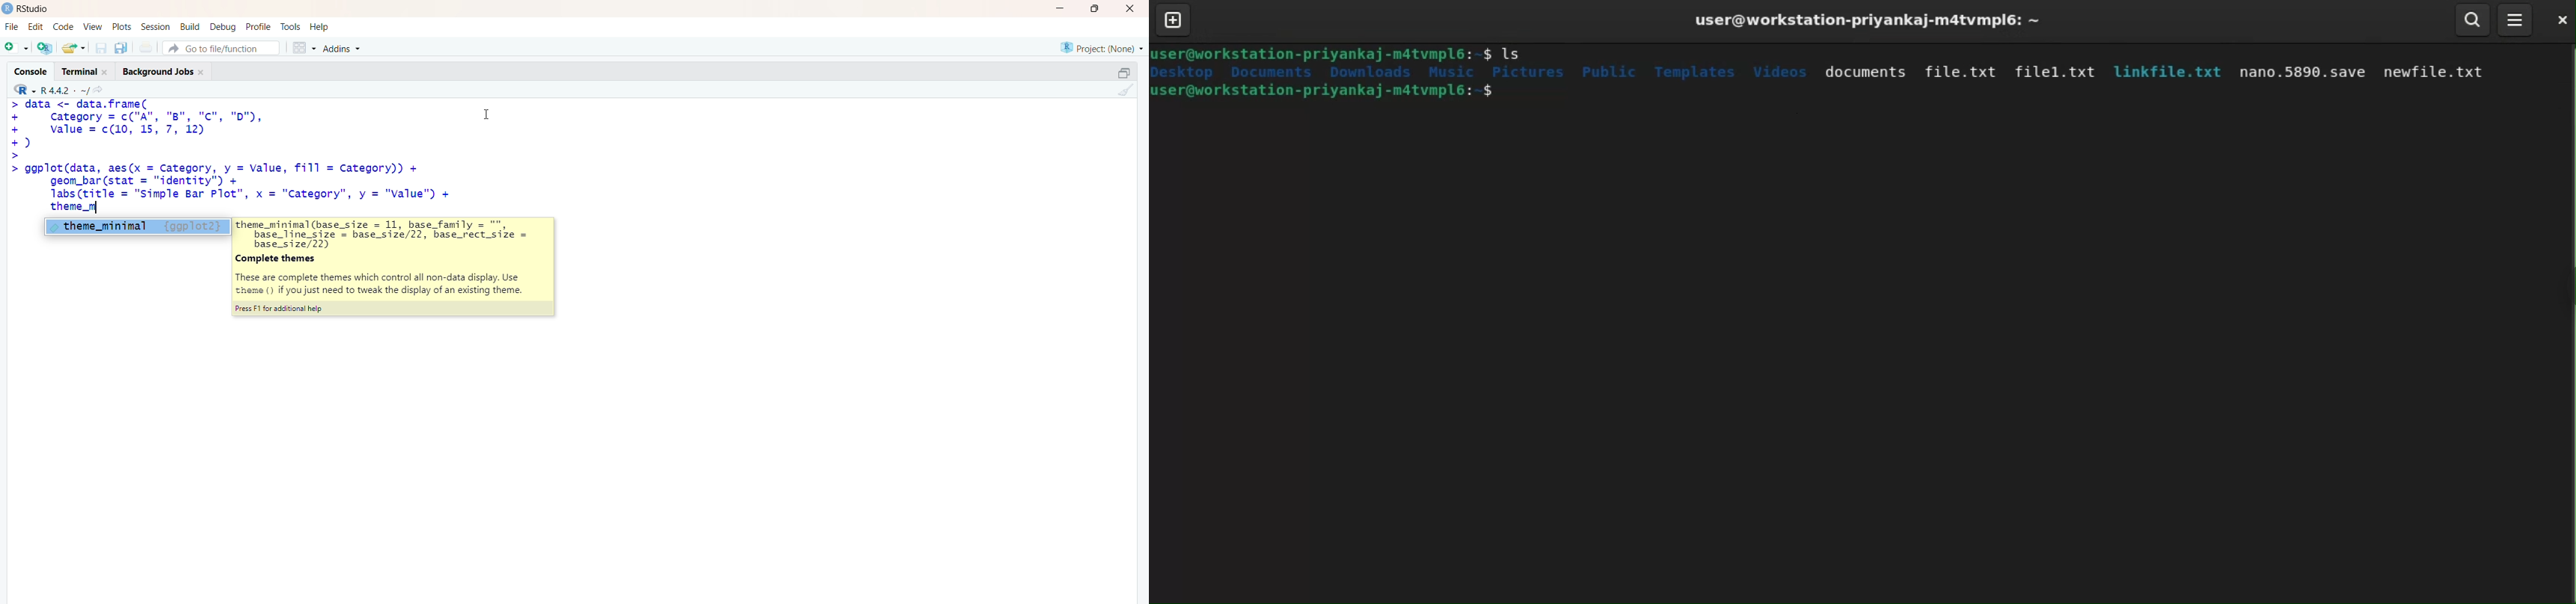 The image size is (2576, 616). I want to click on go to directiory, so click(101, 90).